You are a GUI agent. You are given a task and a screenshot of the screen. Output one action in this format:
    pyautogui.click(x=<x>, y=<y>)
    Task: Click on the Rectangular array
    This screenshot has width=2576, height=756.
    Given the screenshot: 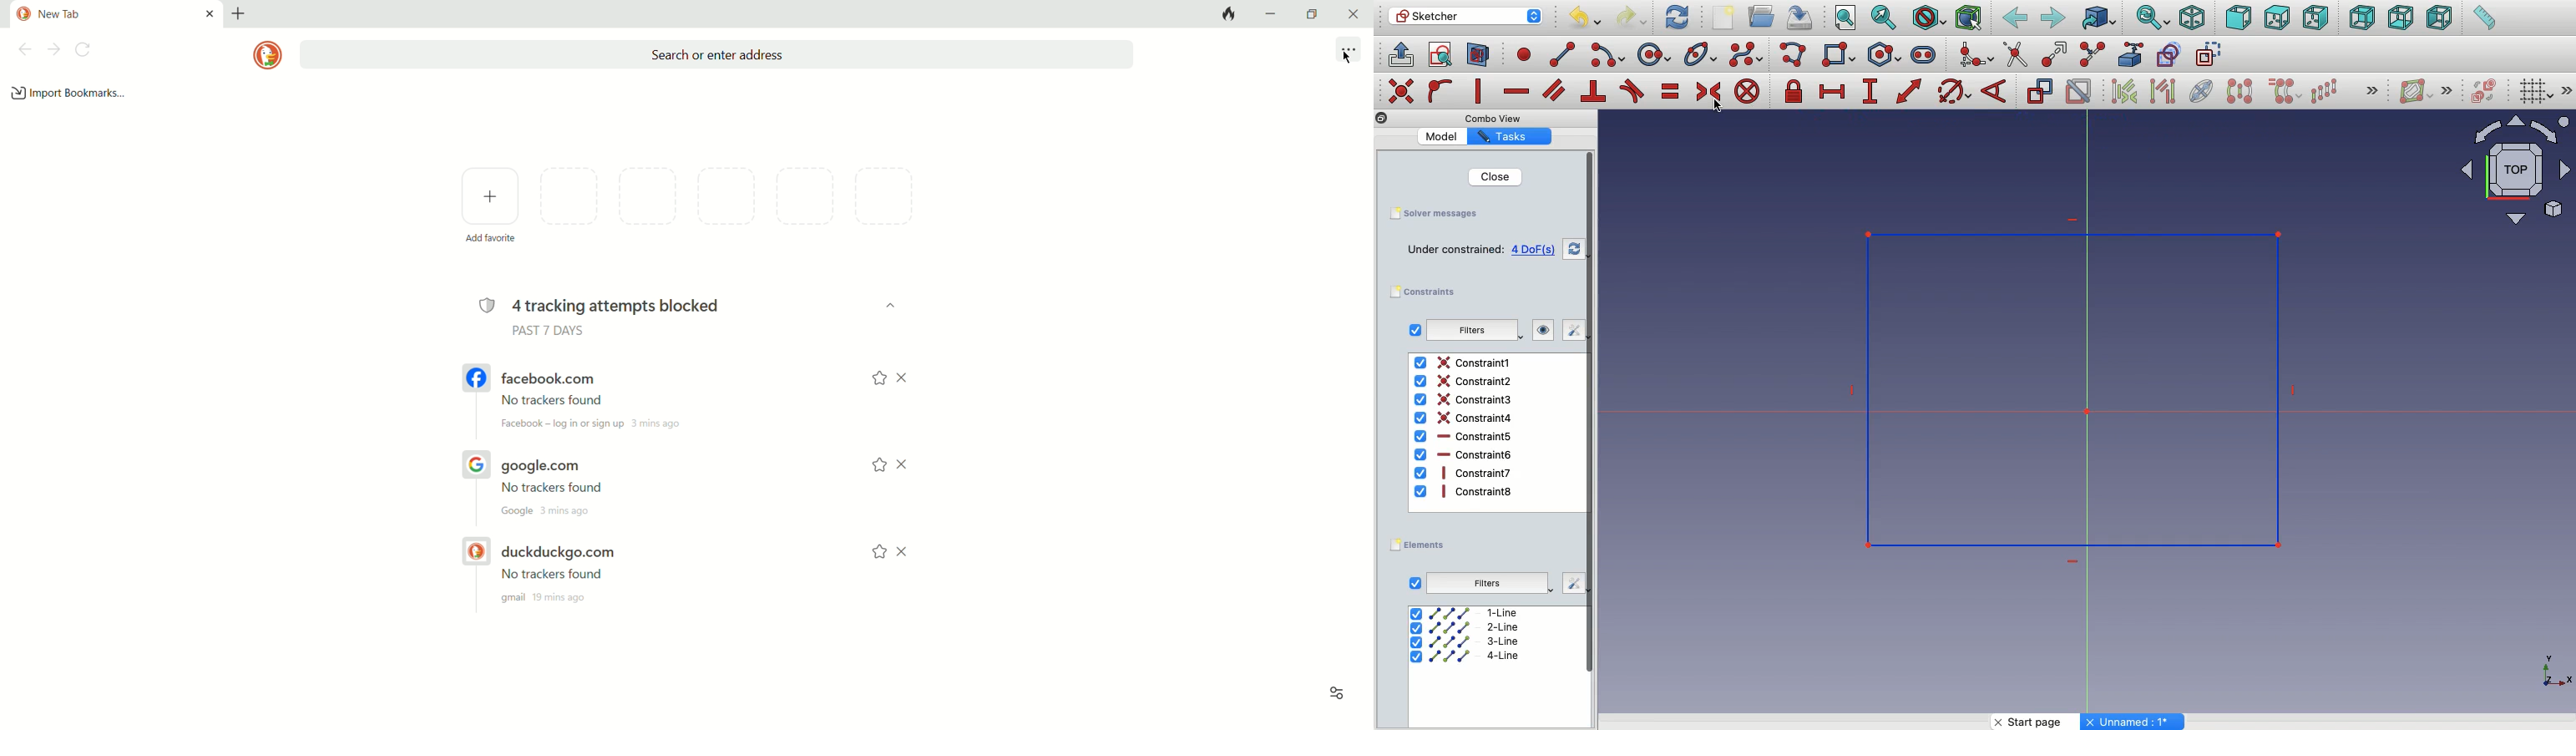 What is the action you would take?
    pyautogui.click(x=2325, y=91)
    